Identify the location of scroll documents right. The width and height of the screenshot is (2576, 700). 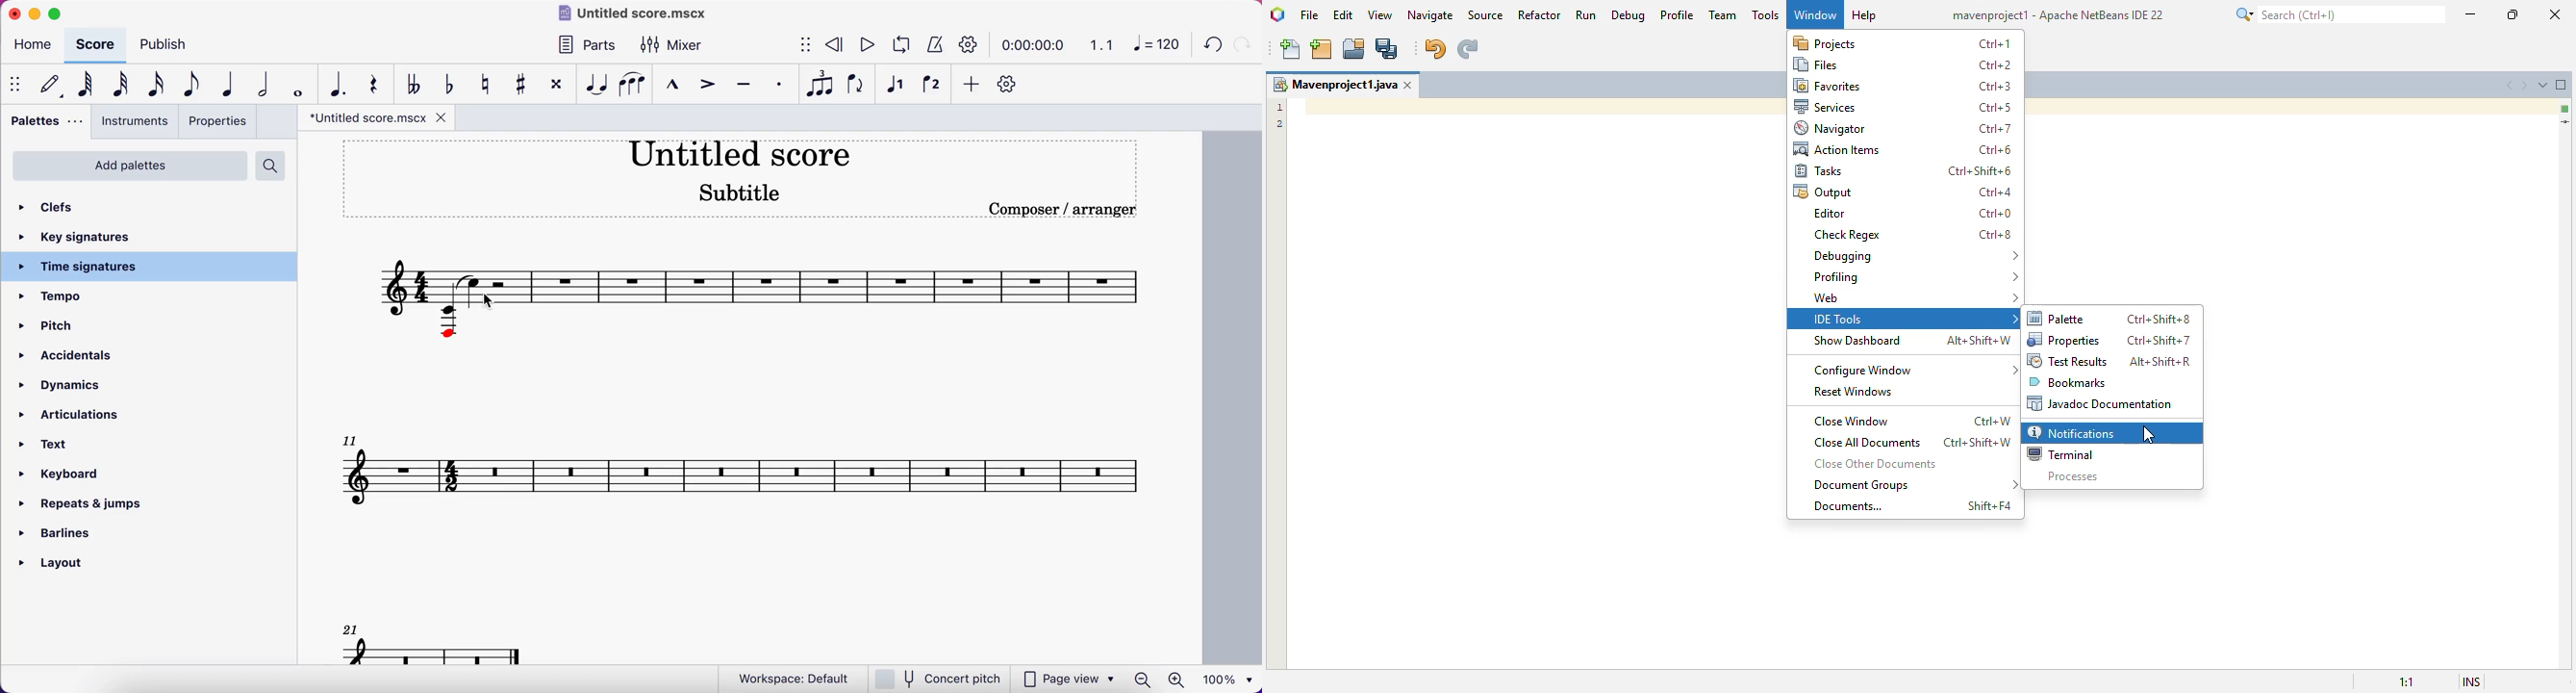
(2527, 85).